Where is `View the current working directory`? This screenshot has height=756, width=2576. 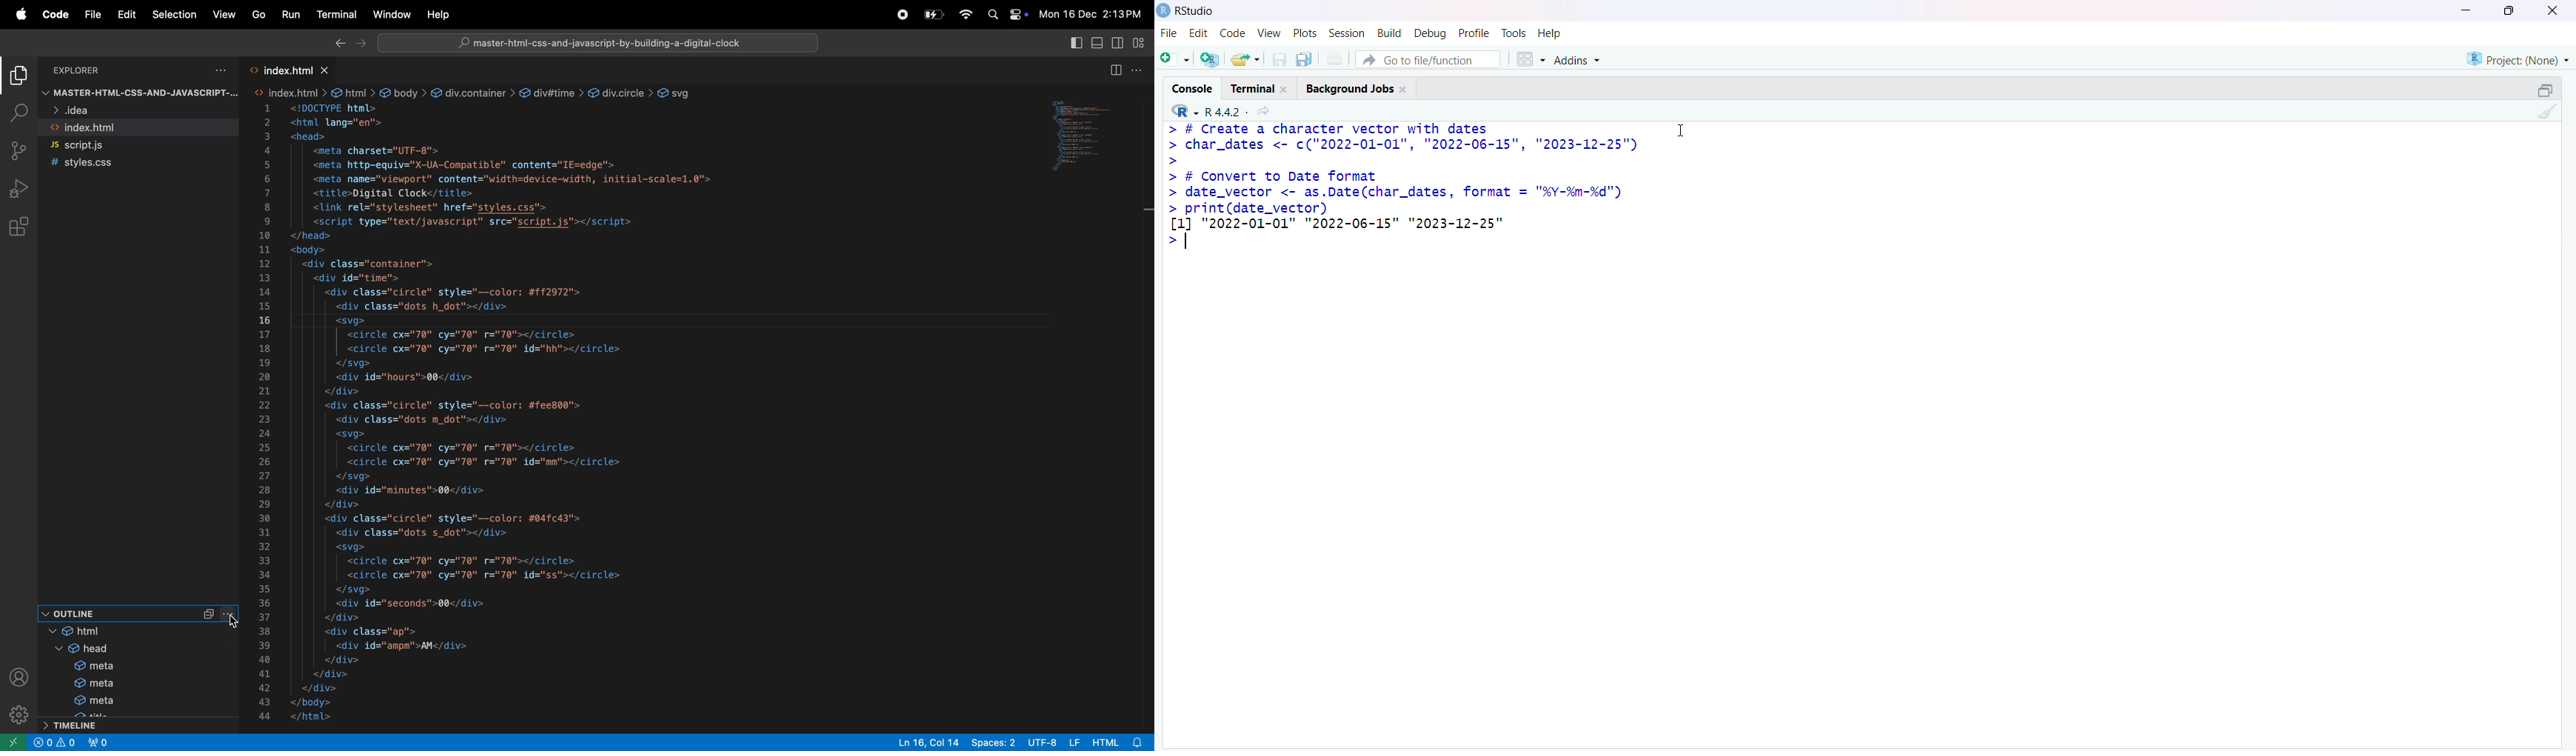
View the current working directory is located at coordinates (1267, 110).